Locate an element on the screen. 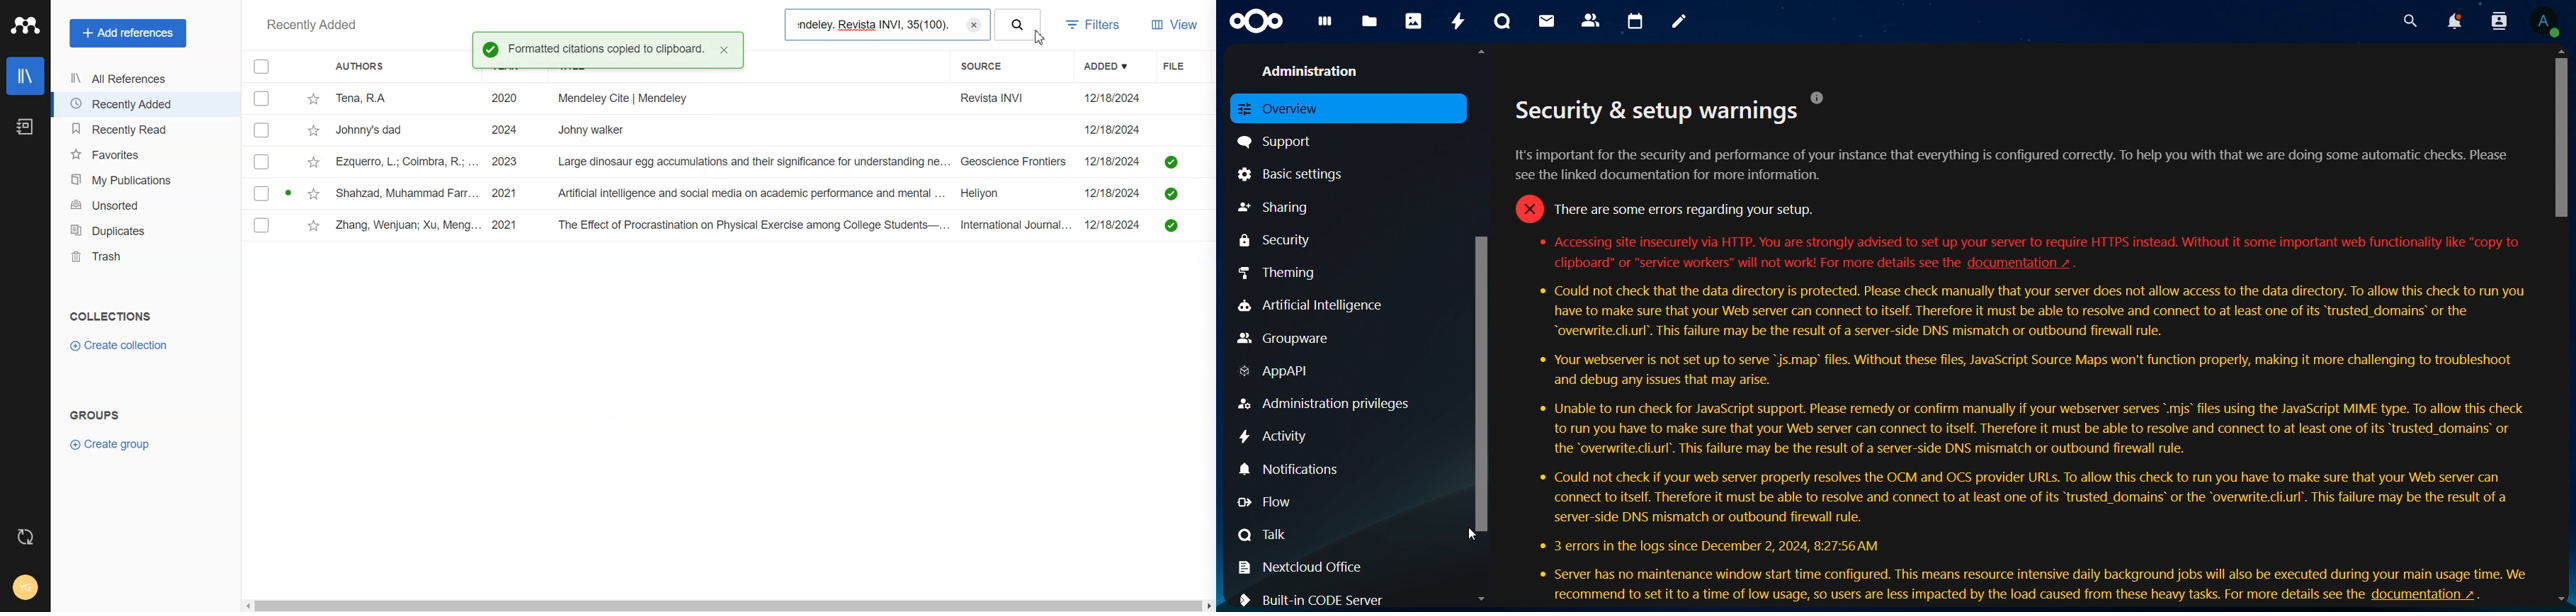 Image resolution: width=2576 pixels, height=616 pixels. Recently added  is located at coordinates (313, 26).